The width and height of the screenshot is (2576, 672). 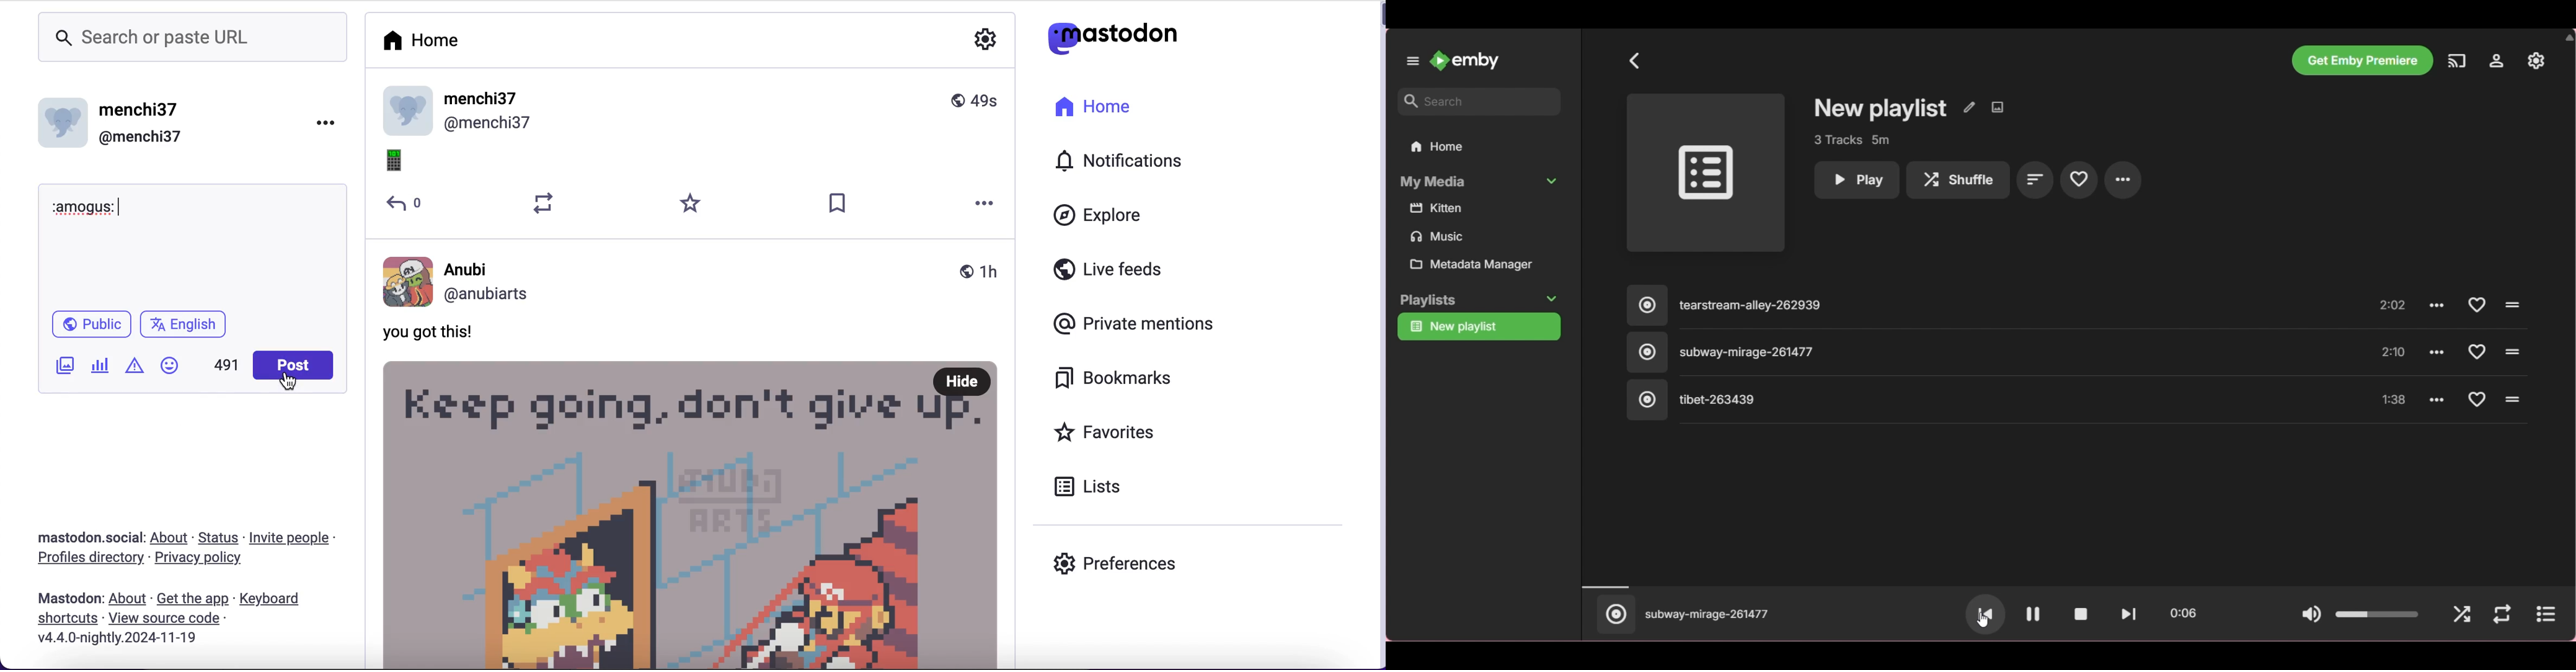 I want to click on Edit metadata, so click(x=1969, y=107).